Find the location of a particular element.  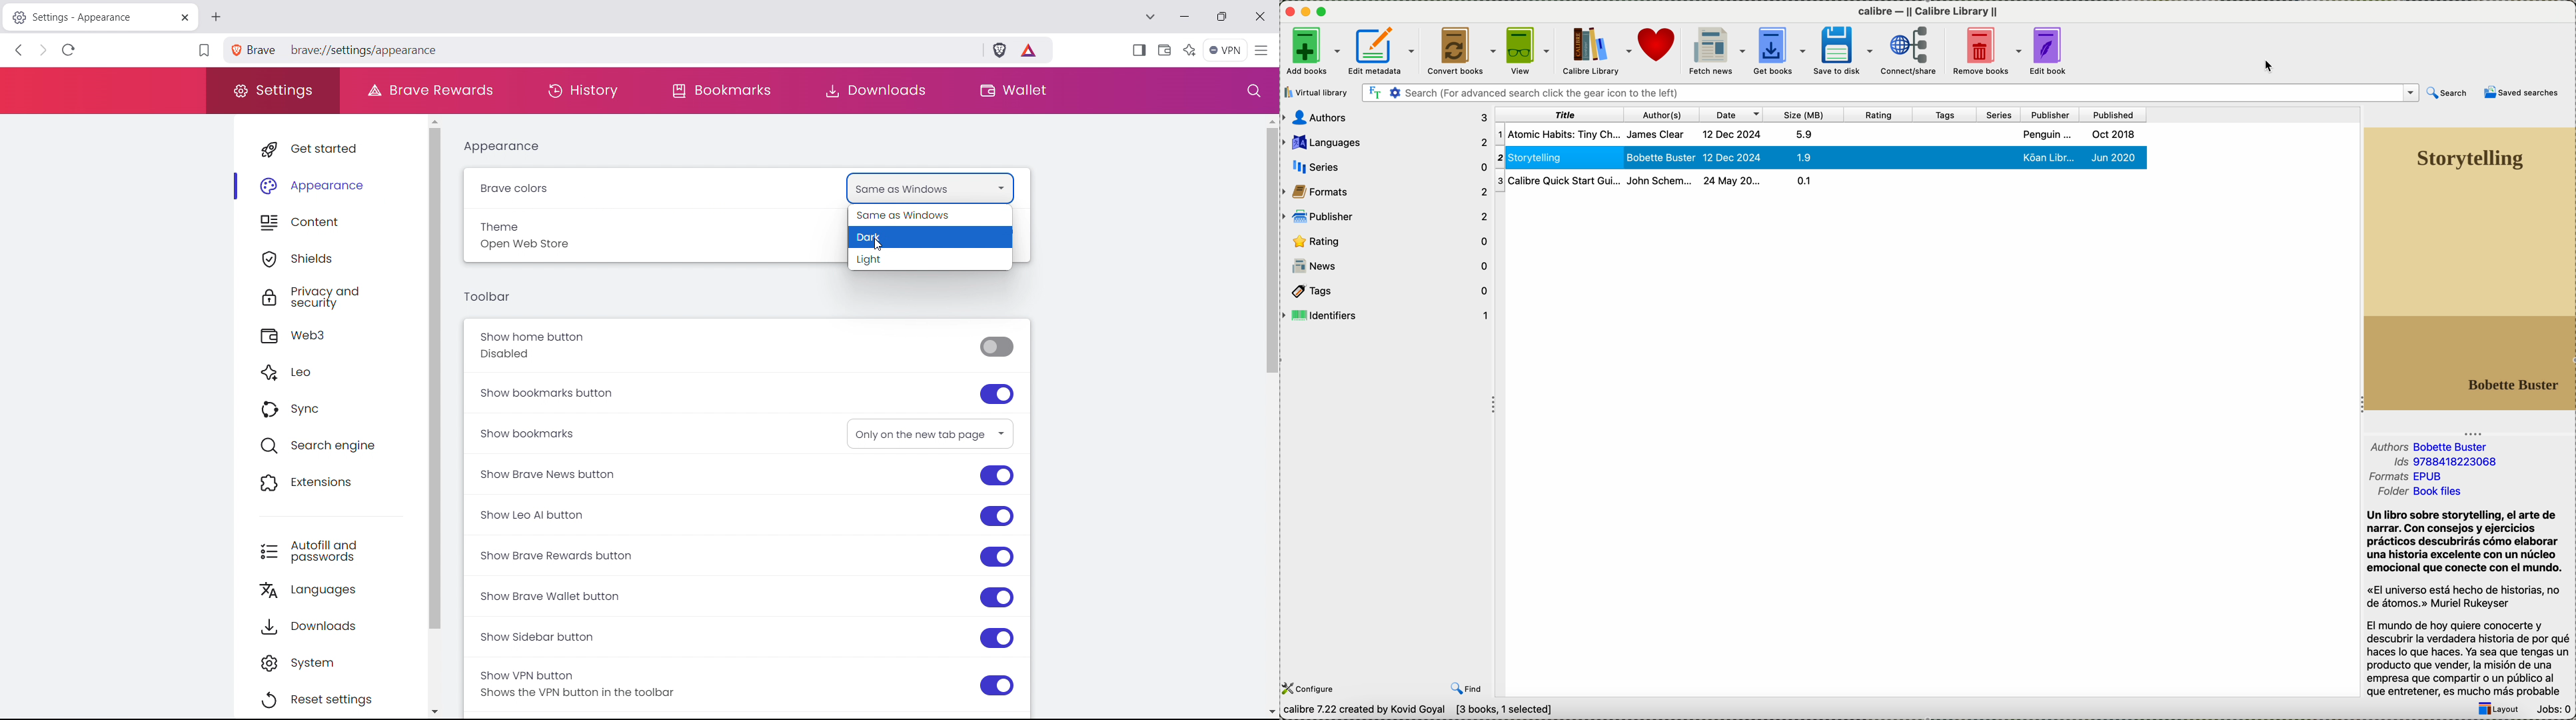

published is located at coordinates (2112, 116).